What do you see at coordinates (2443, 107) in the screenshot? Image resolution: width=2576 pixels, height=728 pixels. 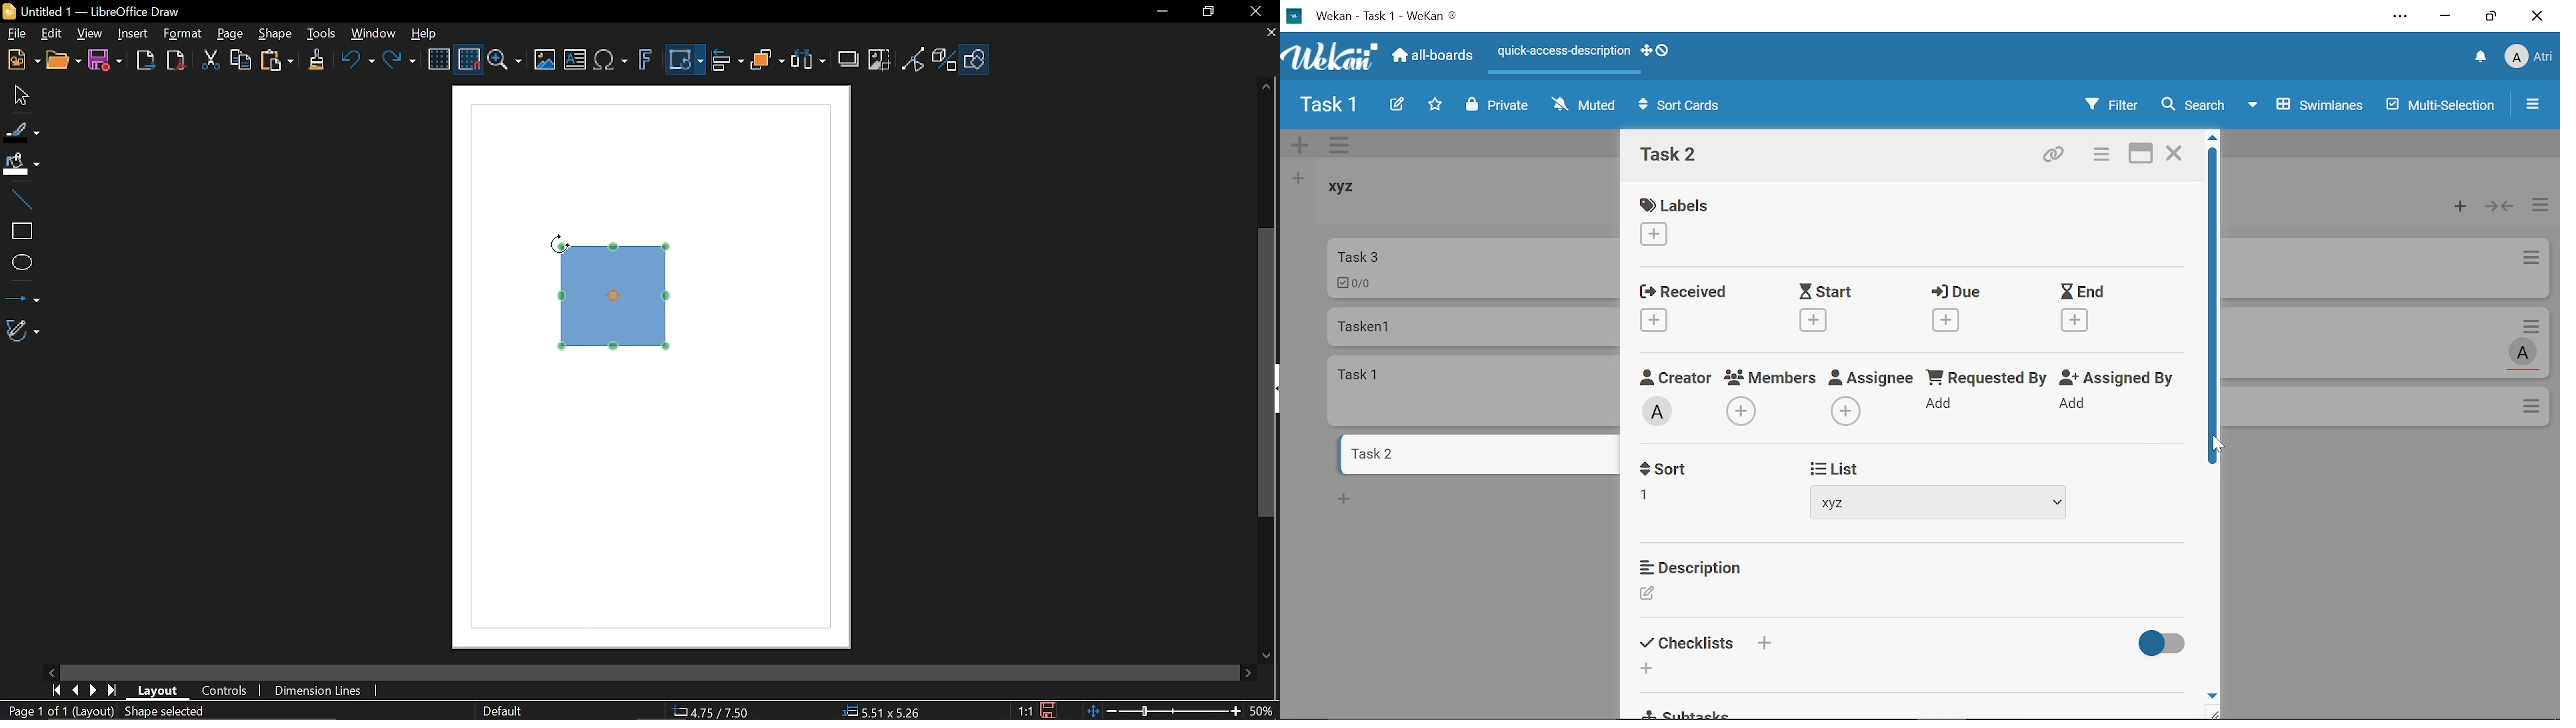 I see `Multilanes` at bounding box center [2443, 107].